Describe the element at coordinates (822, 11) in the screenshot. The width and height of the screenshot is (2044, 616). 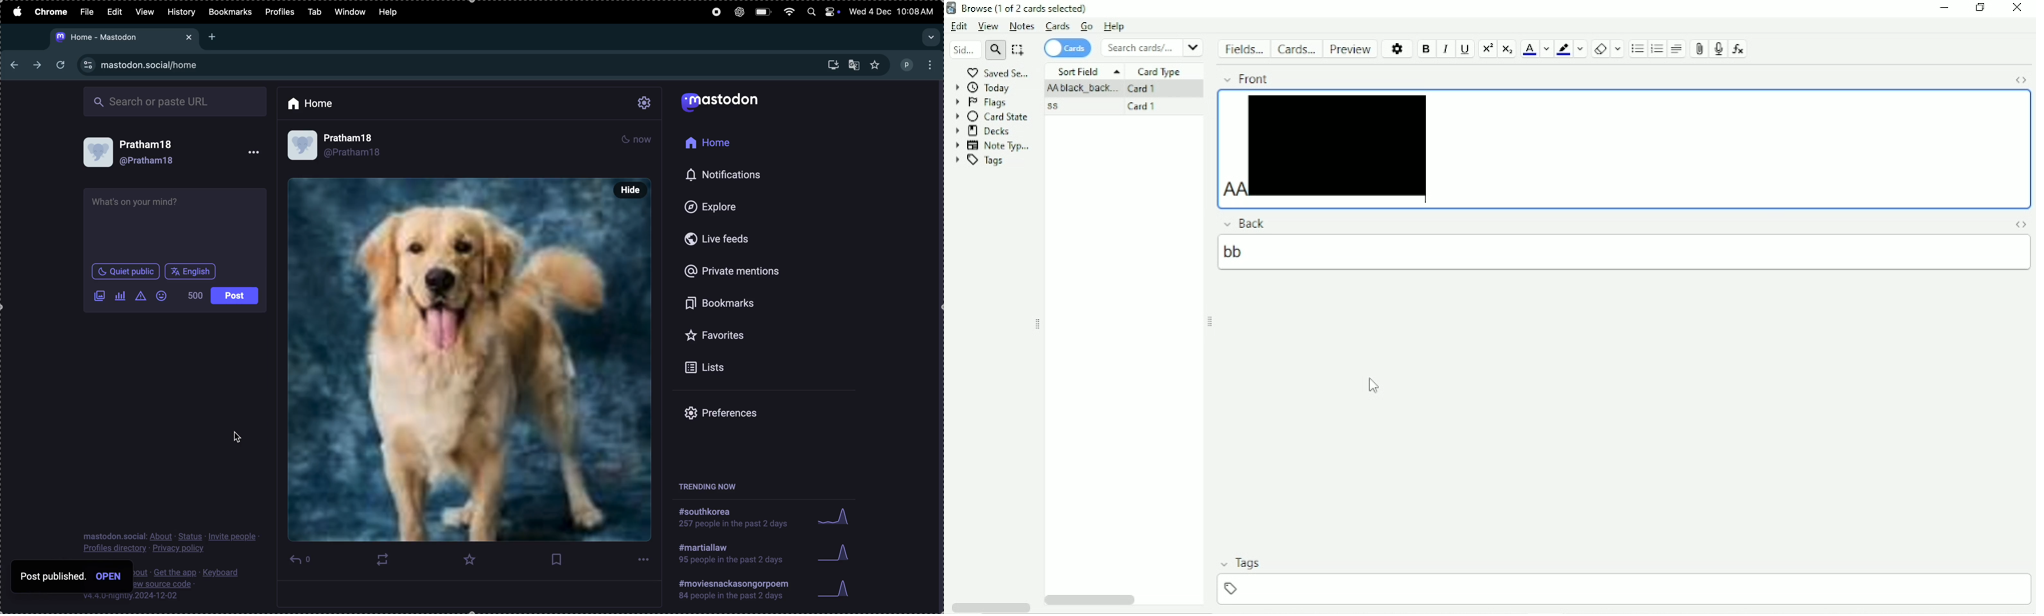
I see `apple widgets` at that location.